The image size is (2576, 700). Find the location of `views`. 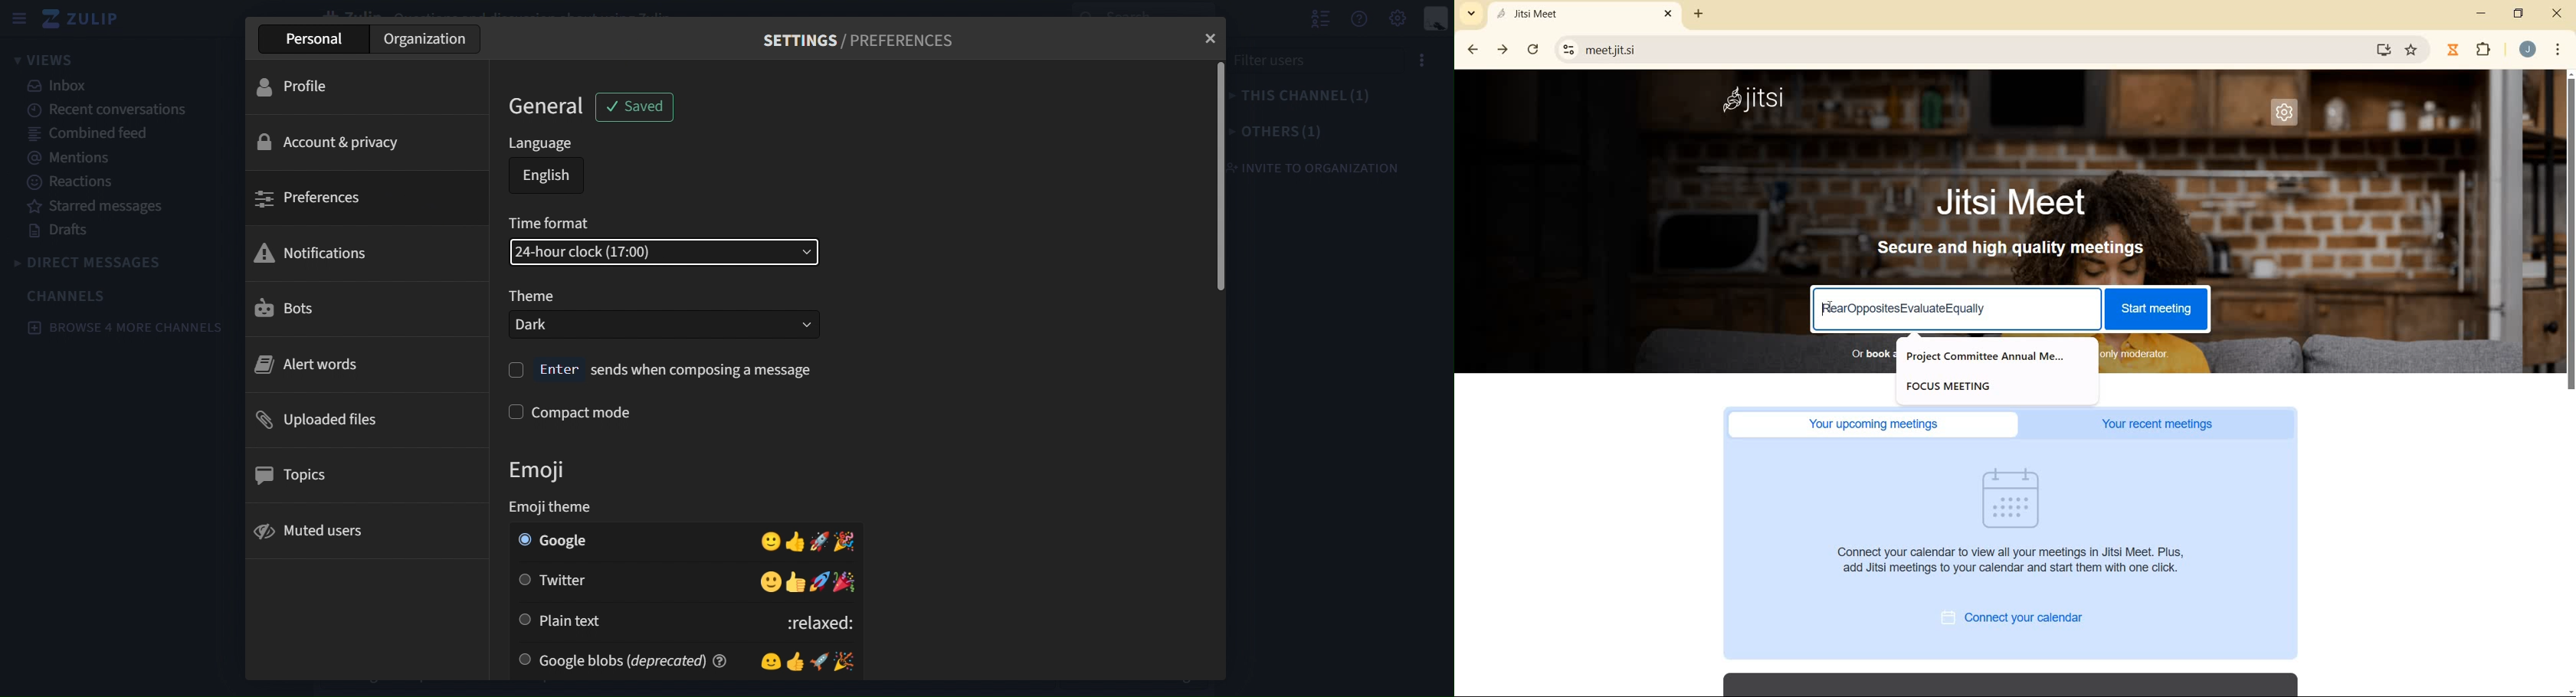

views is located at coordinates (44, 58).